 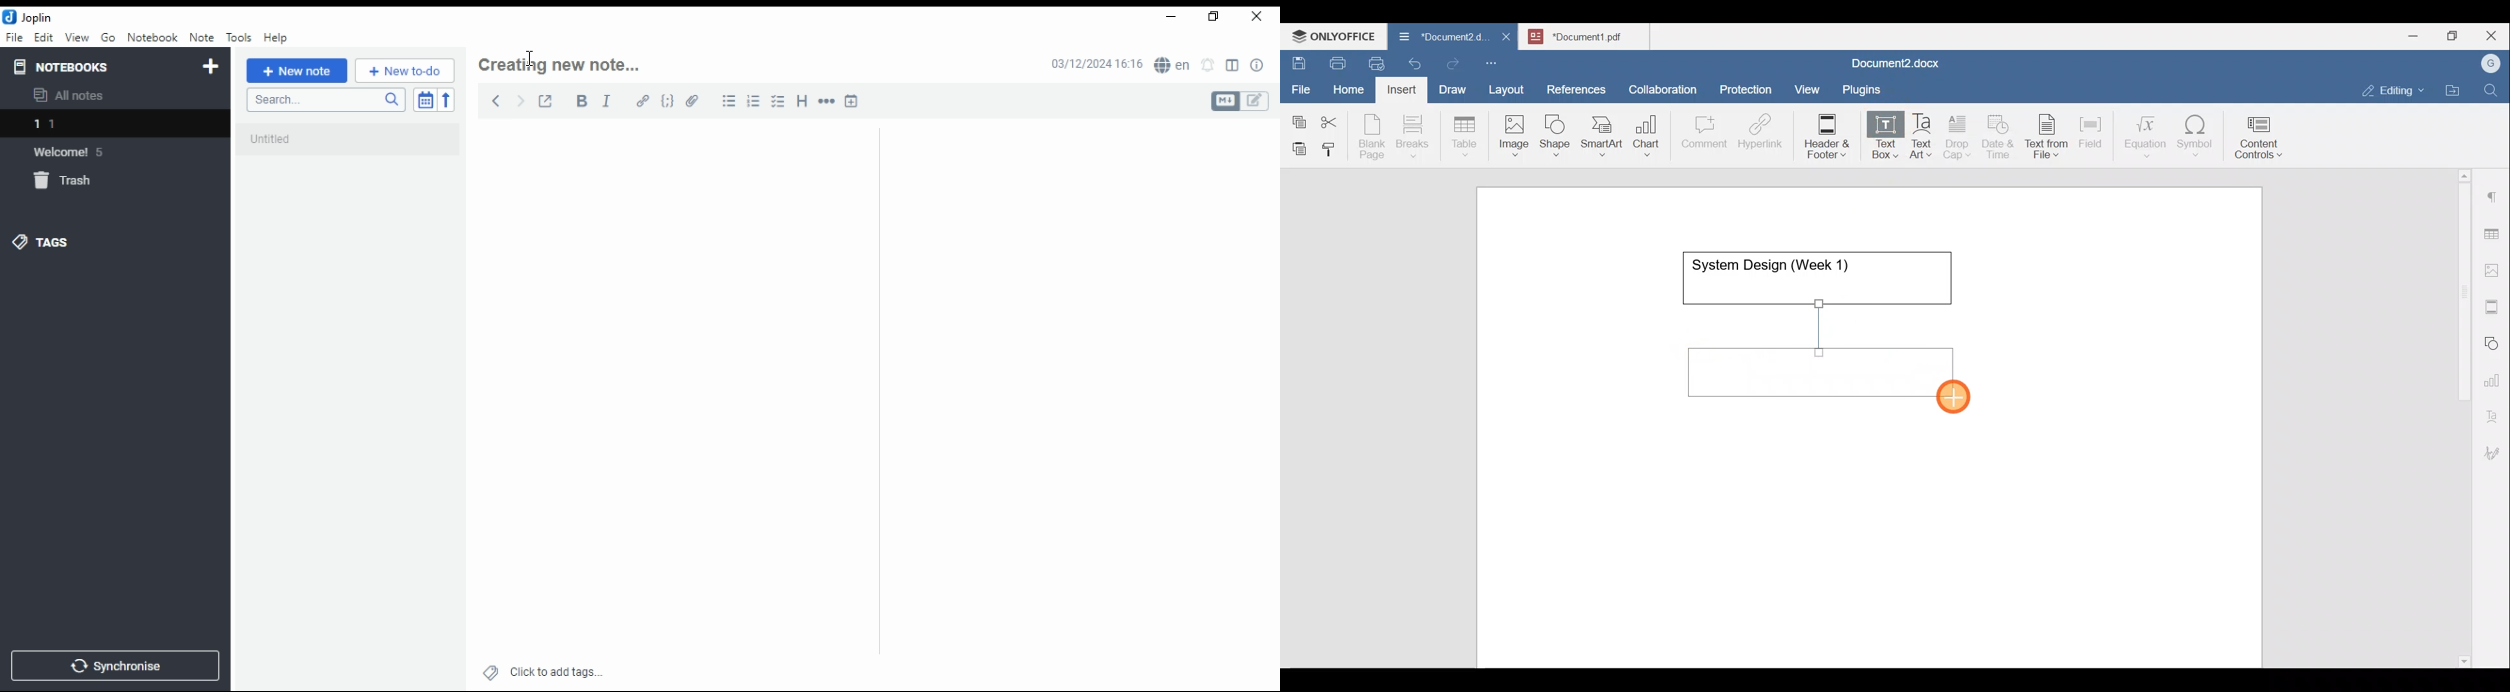 What do you see at coordinates (803, 99) in the screenshot?
I see `heading` at bounding box center [803, 99].